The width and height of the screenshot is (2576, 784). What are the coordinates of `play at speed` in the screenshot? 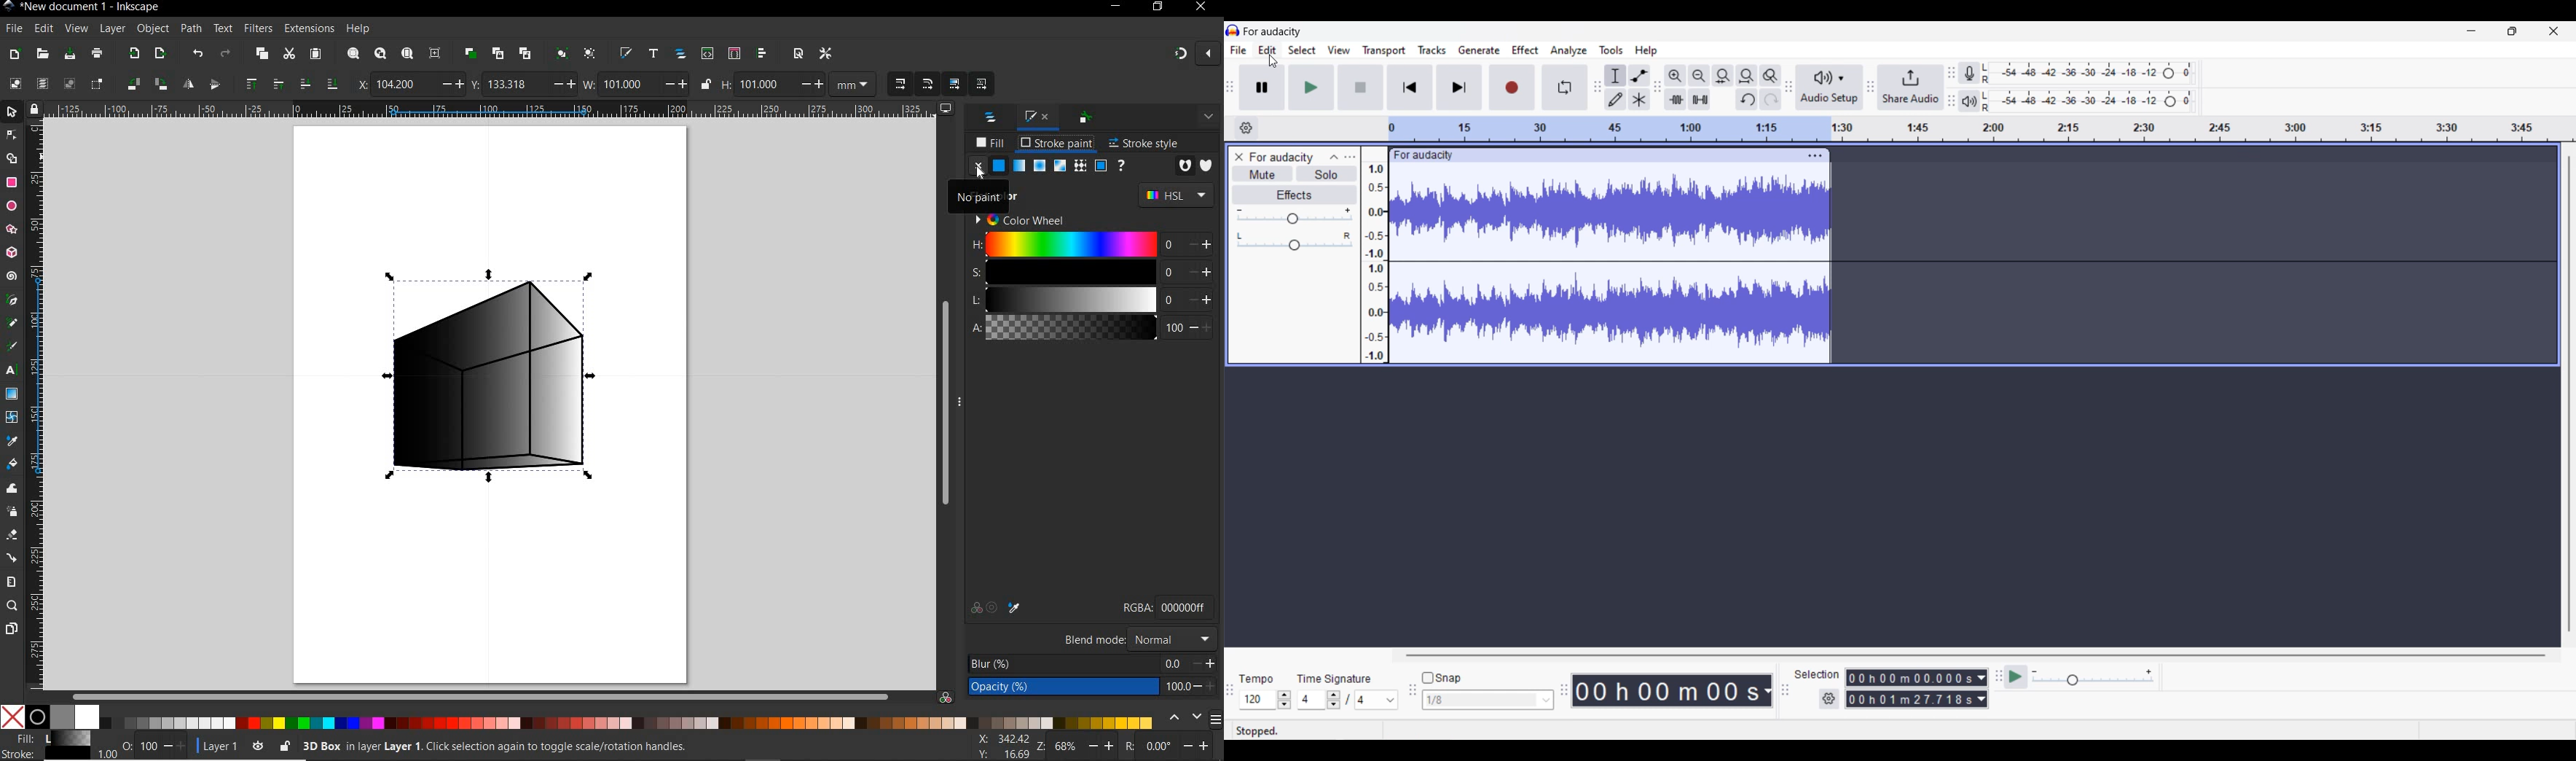 It's located at (2015, 676).